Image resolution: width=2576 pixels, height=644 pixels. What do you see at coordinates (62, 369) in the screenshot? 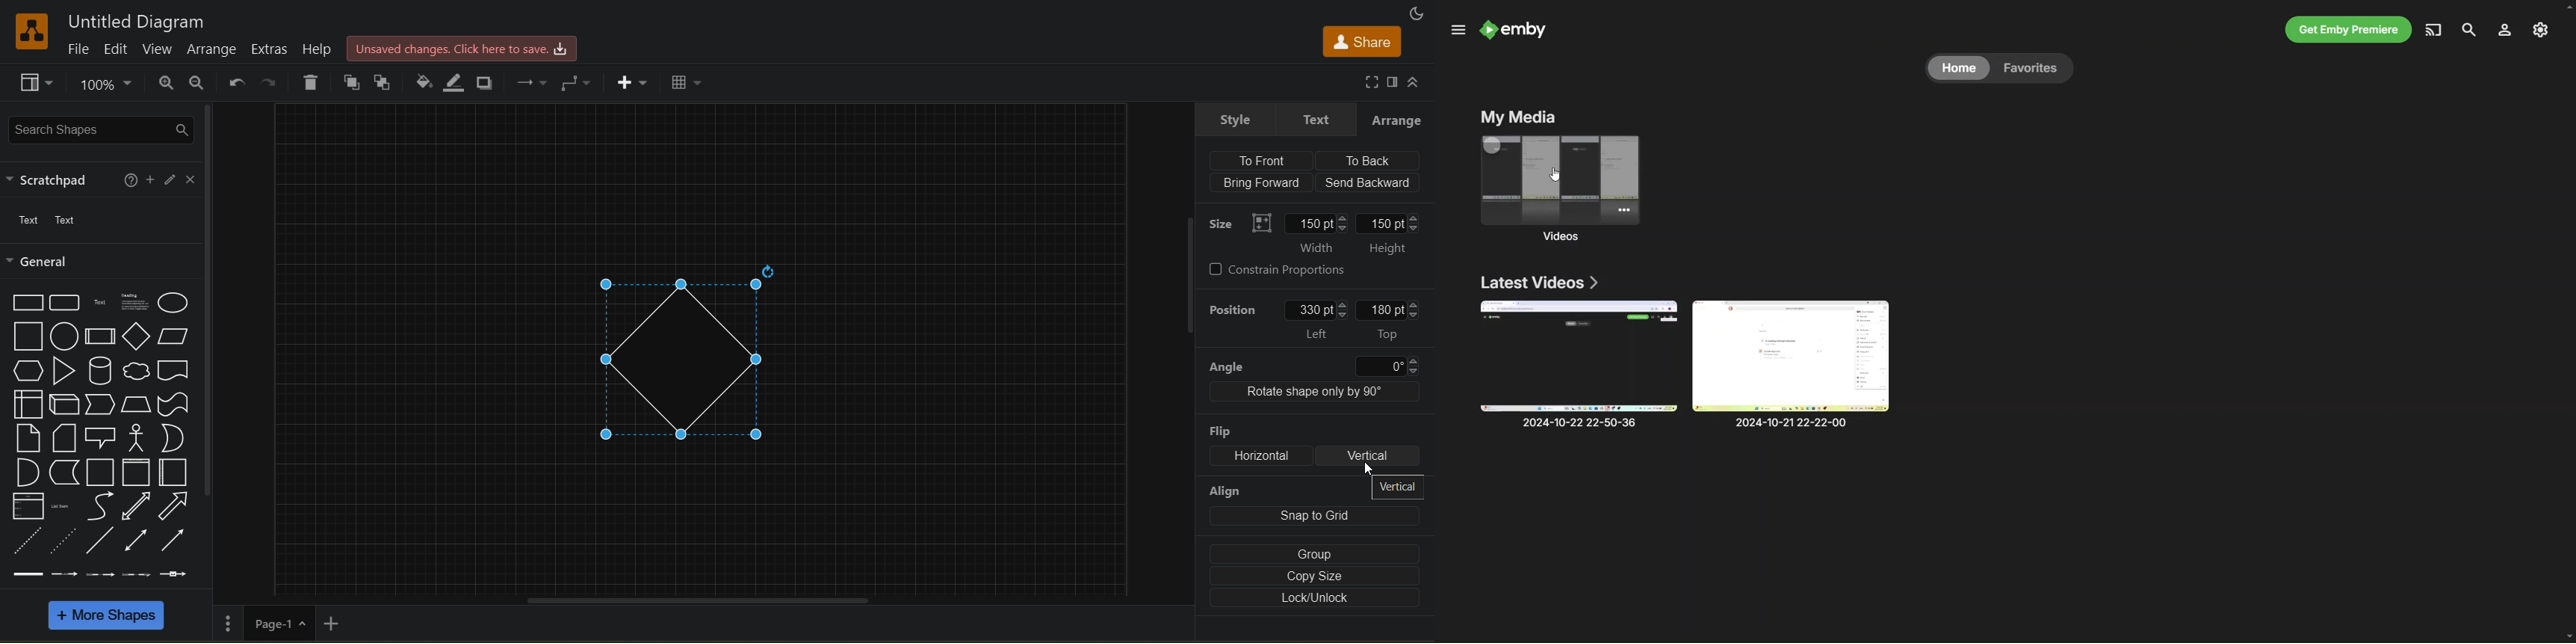
I see `triangle` at bounding box center [62, 369].